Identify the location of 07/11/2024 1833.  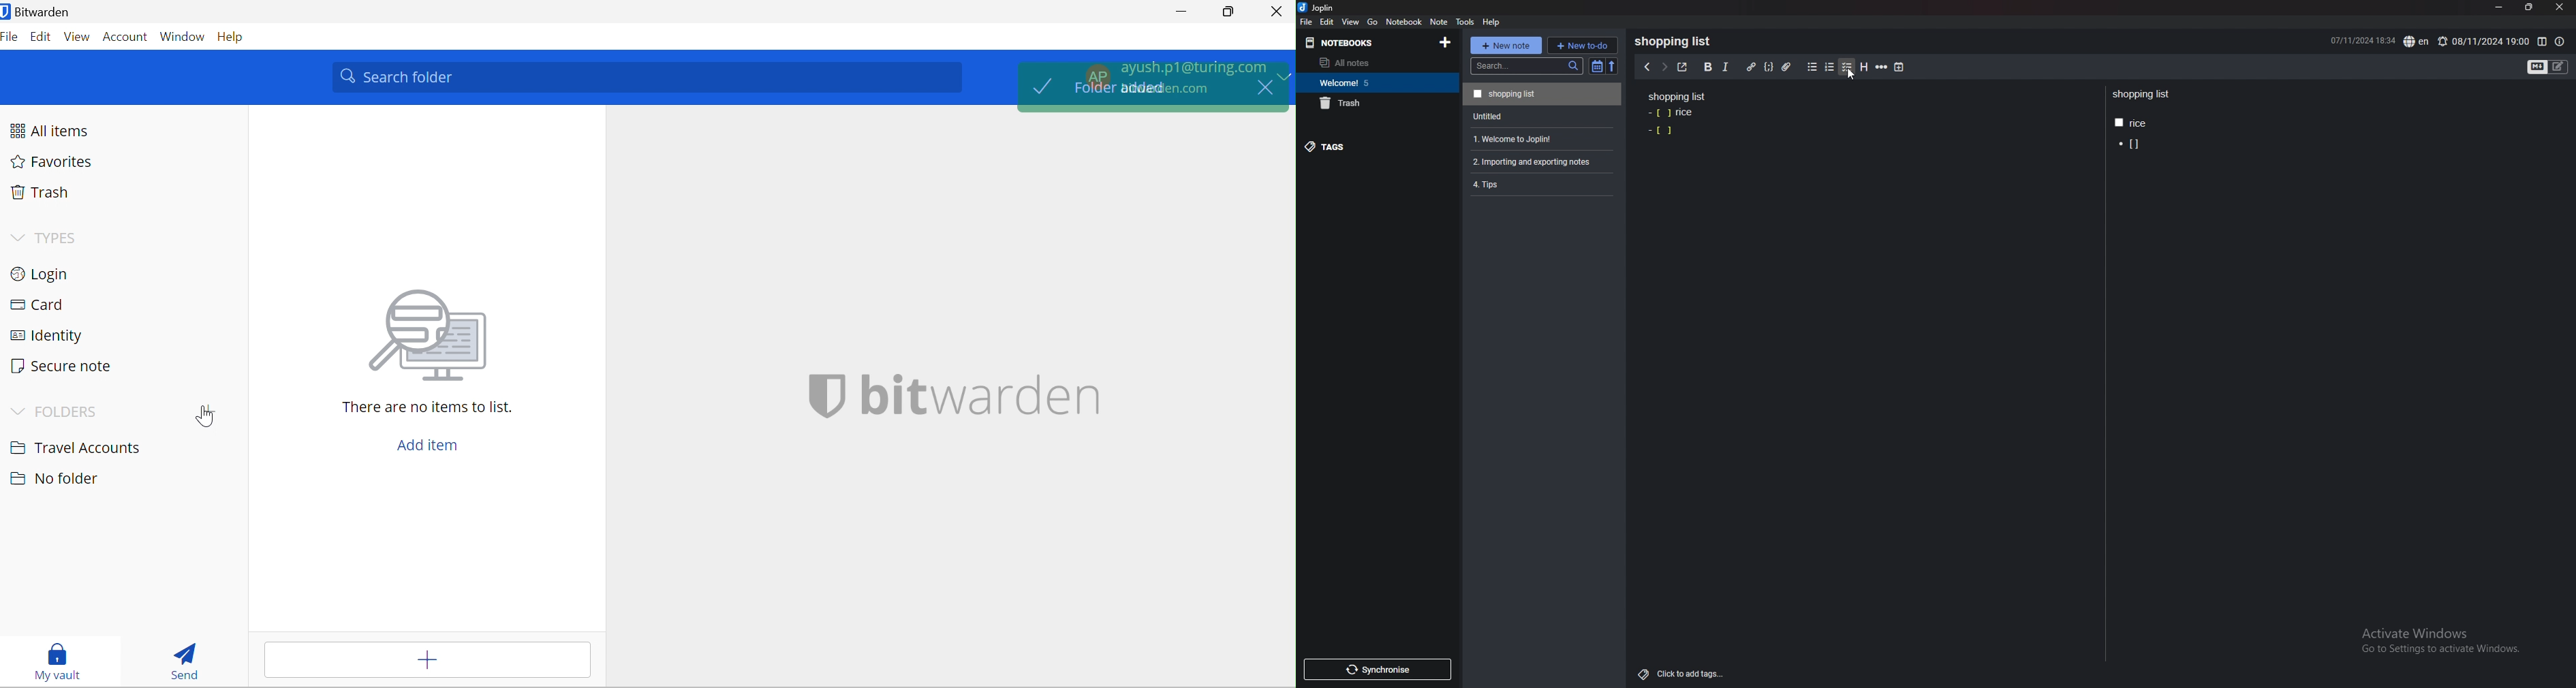
(2361, 40).